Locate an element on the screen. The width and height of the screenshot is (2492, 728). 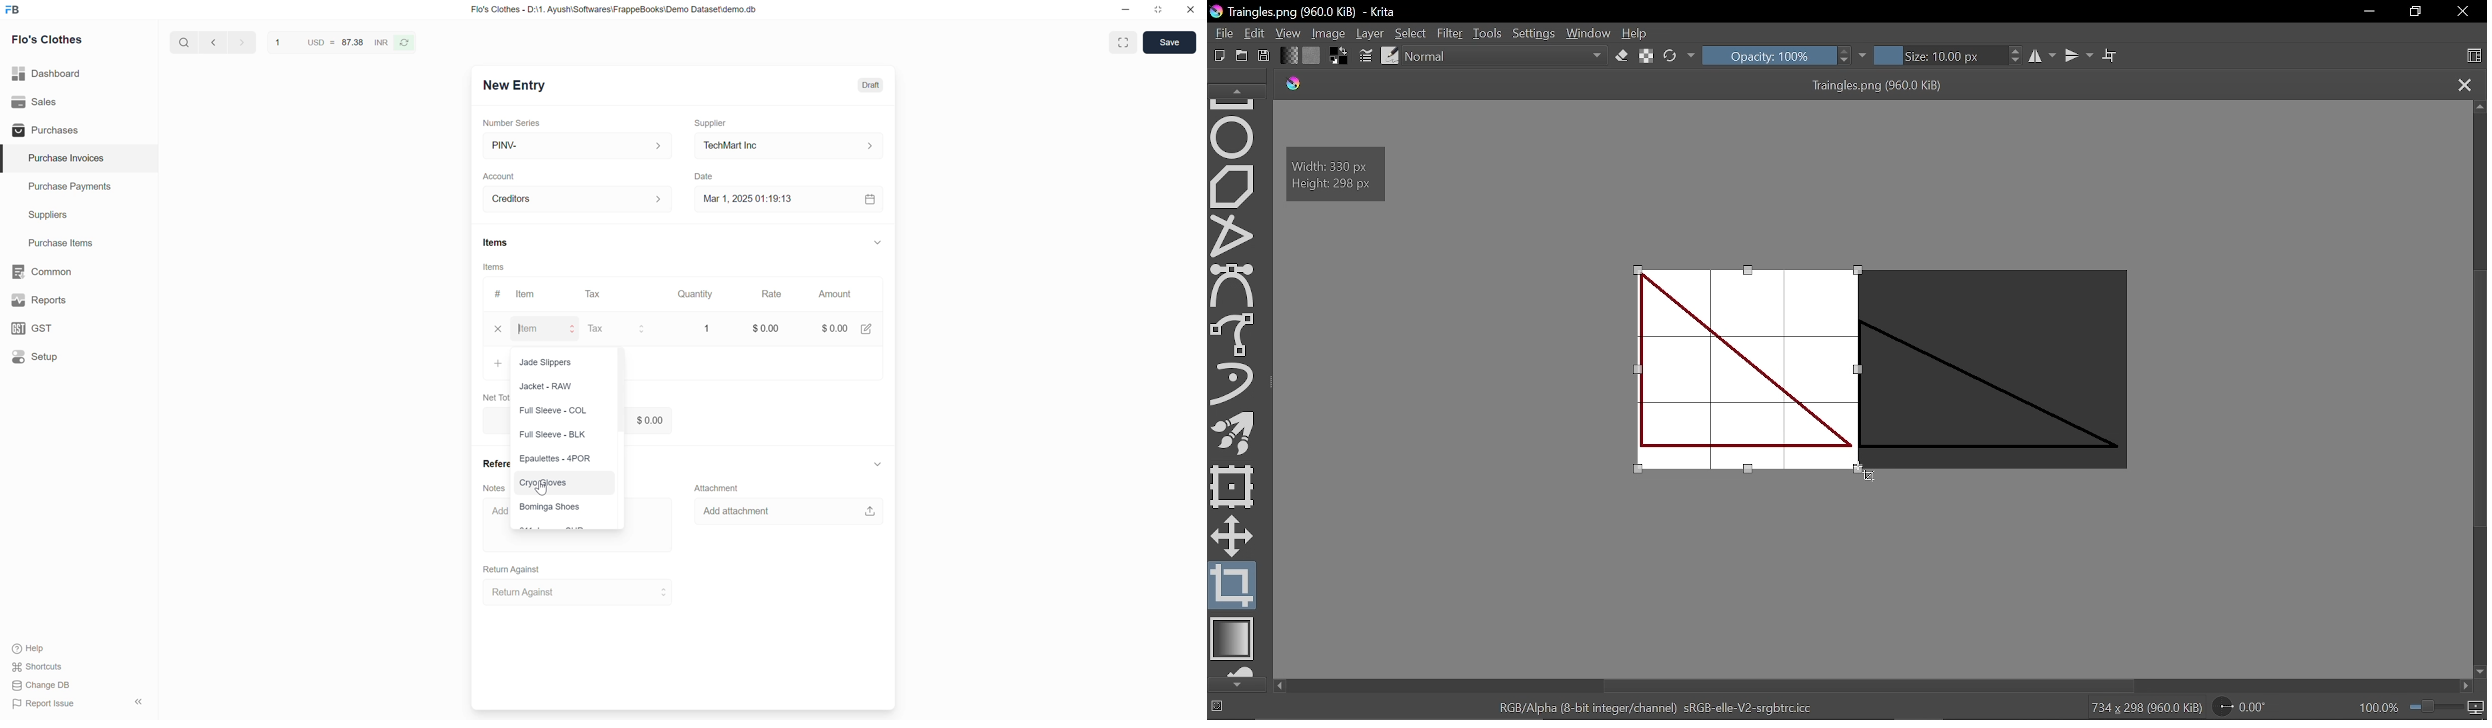
Attachment is located at coordinates (718, 486).